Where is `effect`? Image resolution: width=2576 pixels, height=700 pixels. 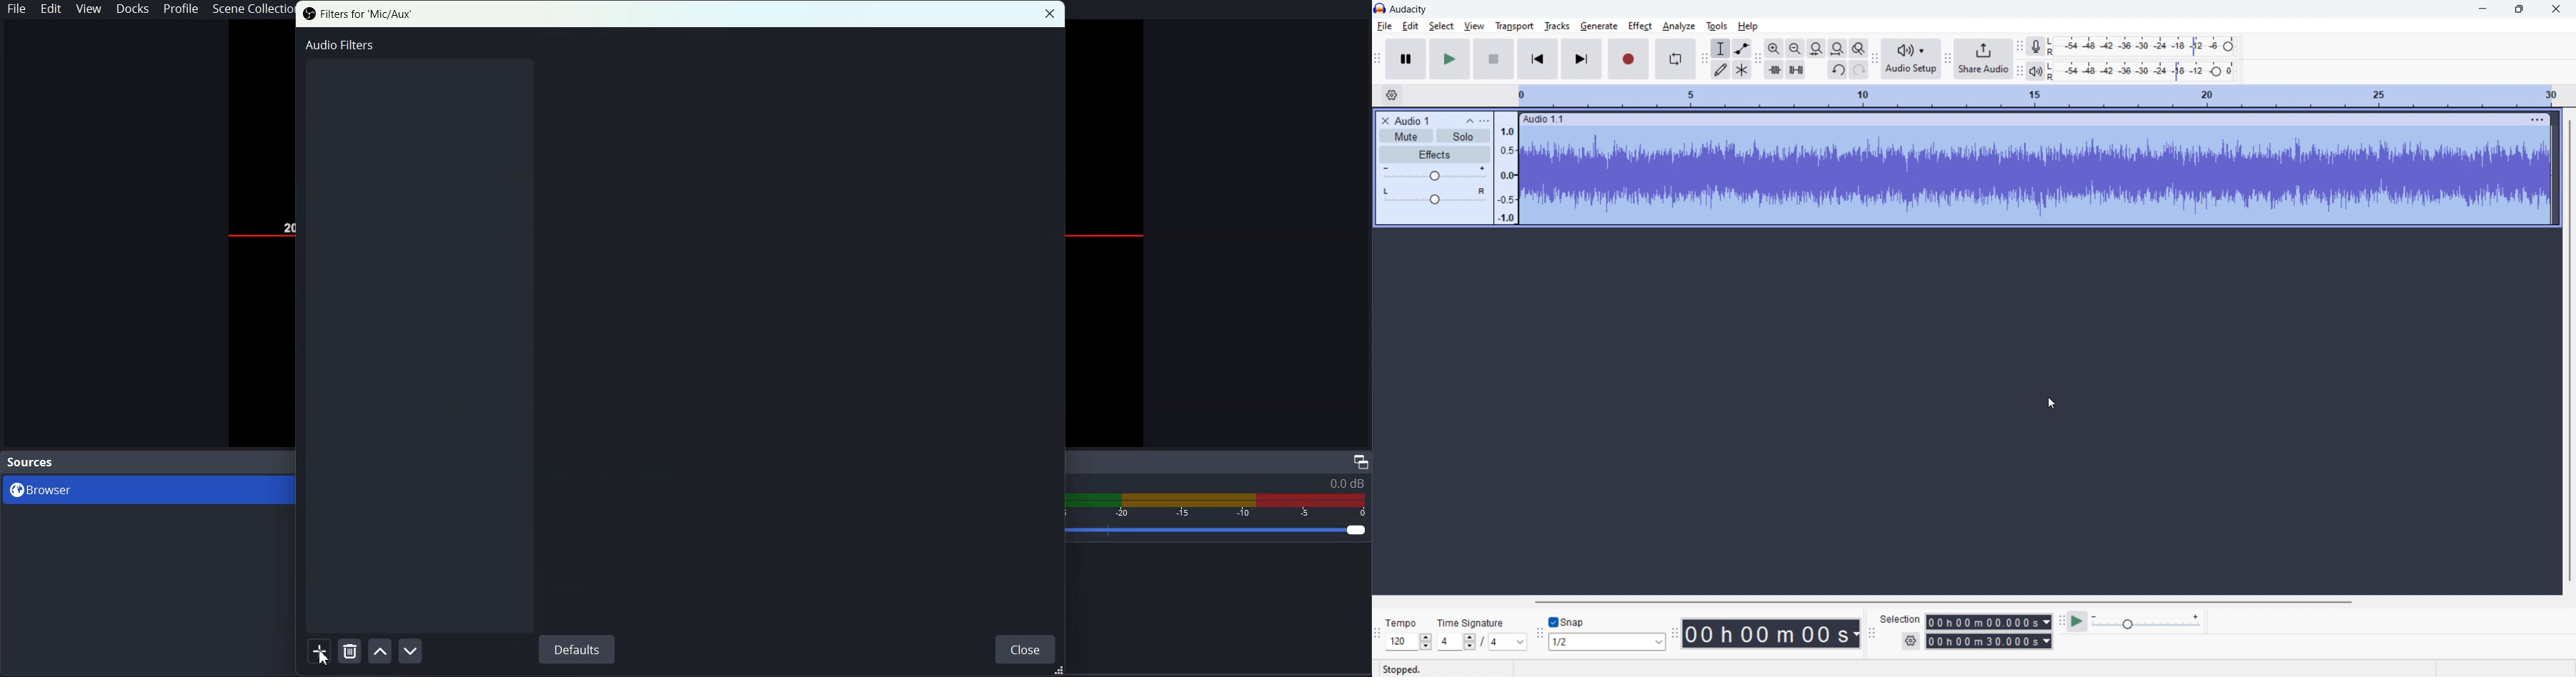 effect is located at coordinates (1640, 26).